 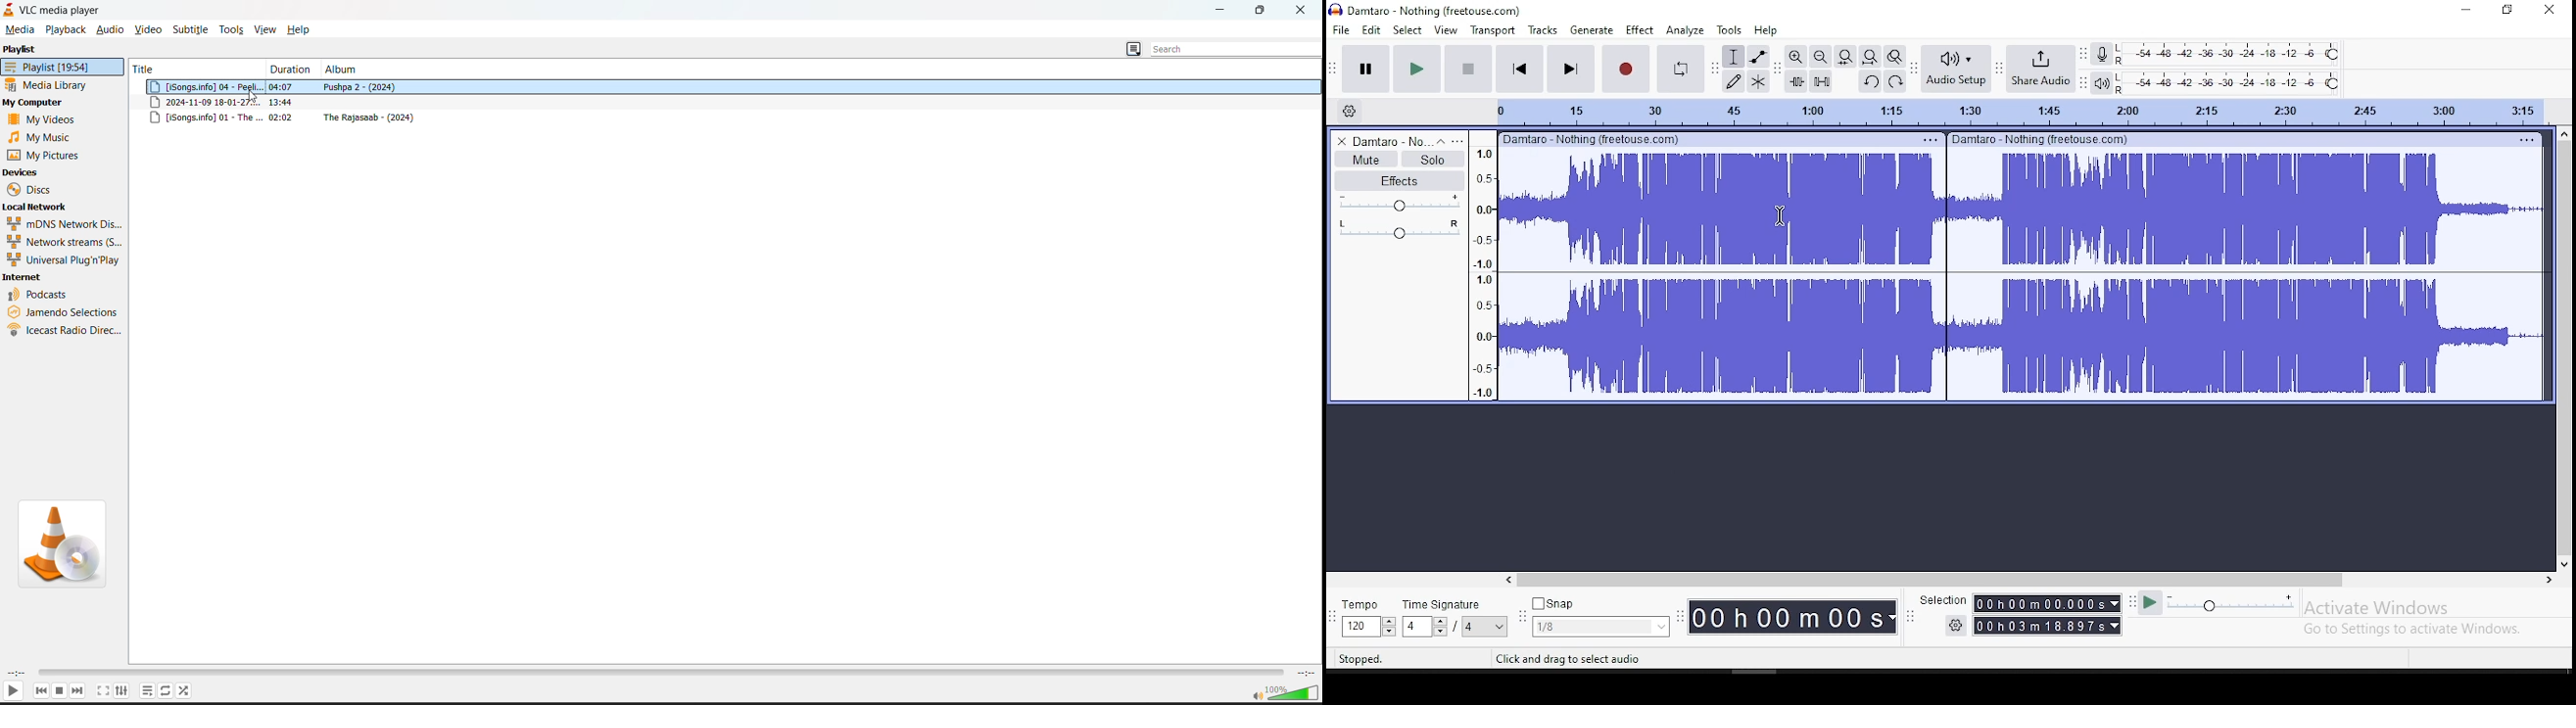 I want to click on help, so click(x=1766, y=29).